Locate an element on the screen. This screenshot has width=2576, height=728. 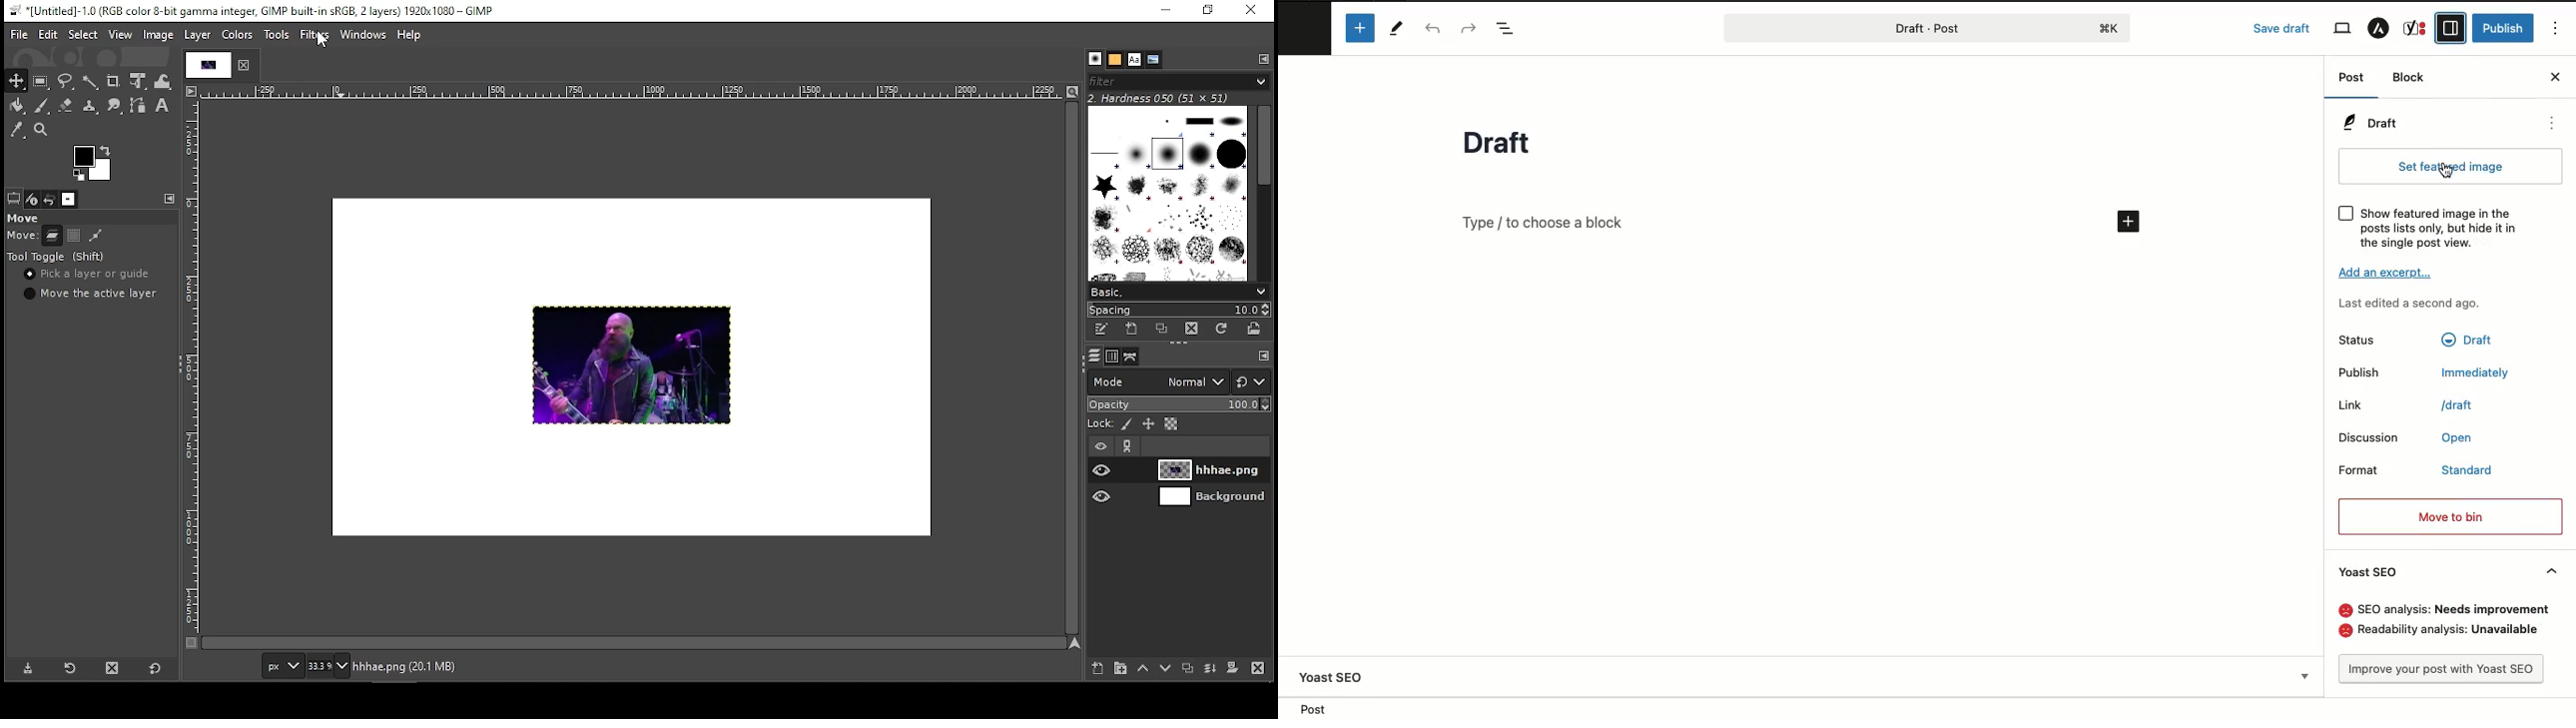
layer visibility is located at coordinates (1096, 446).